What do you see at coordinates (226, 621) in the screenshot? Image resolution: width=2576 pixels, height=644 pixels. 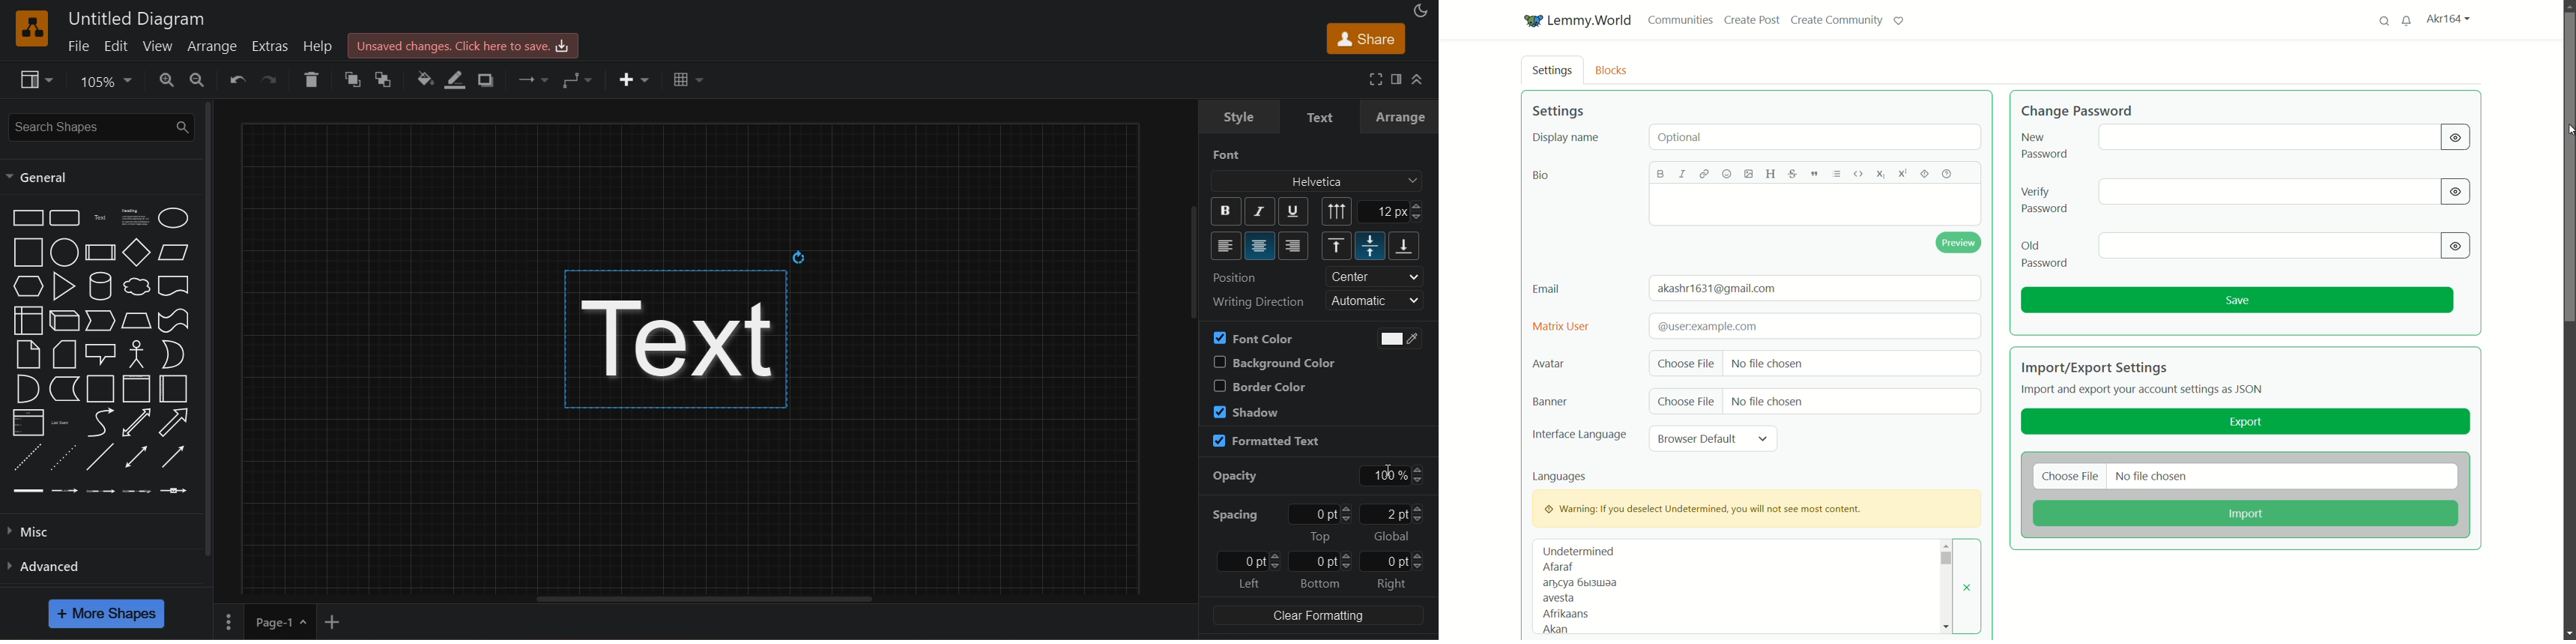 I see `pages` at bounding box center [226, 621].